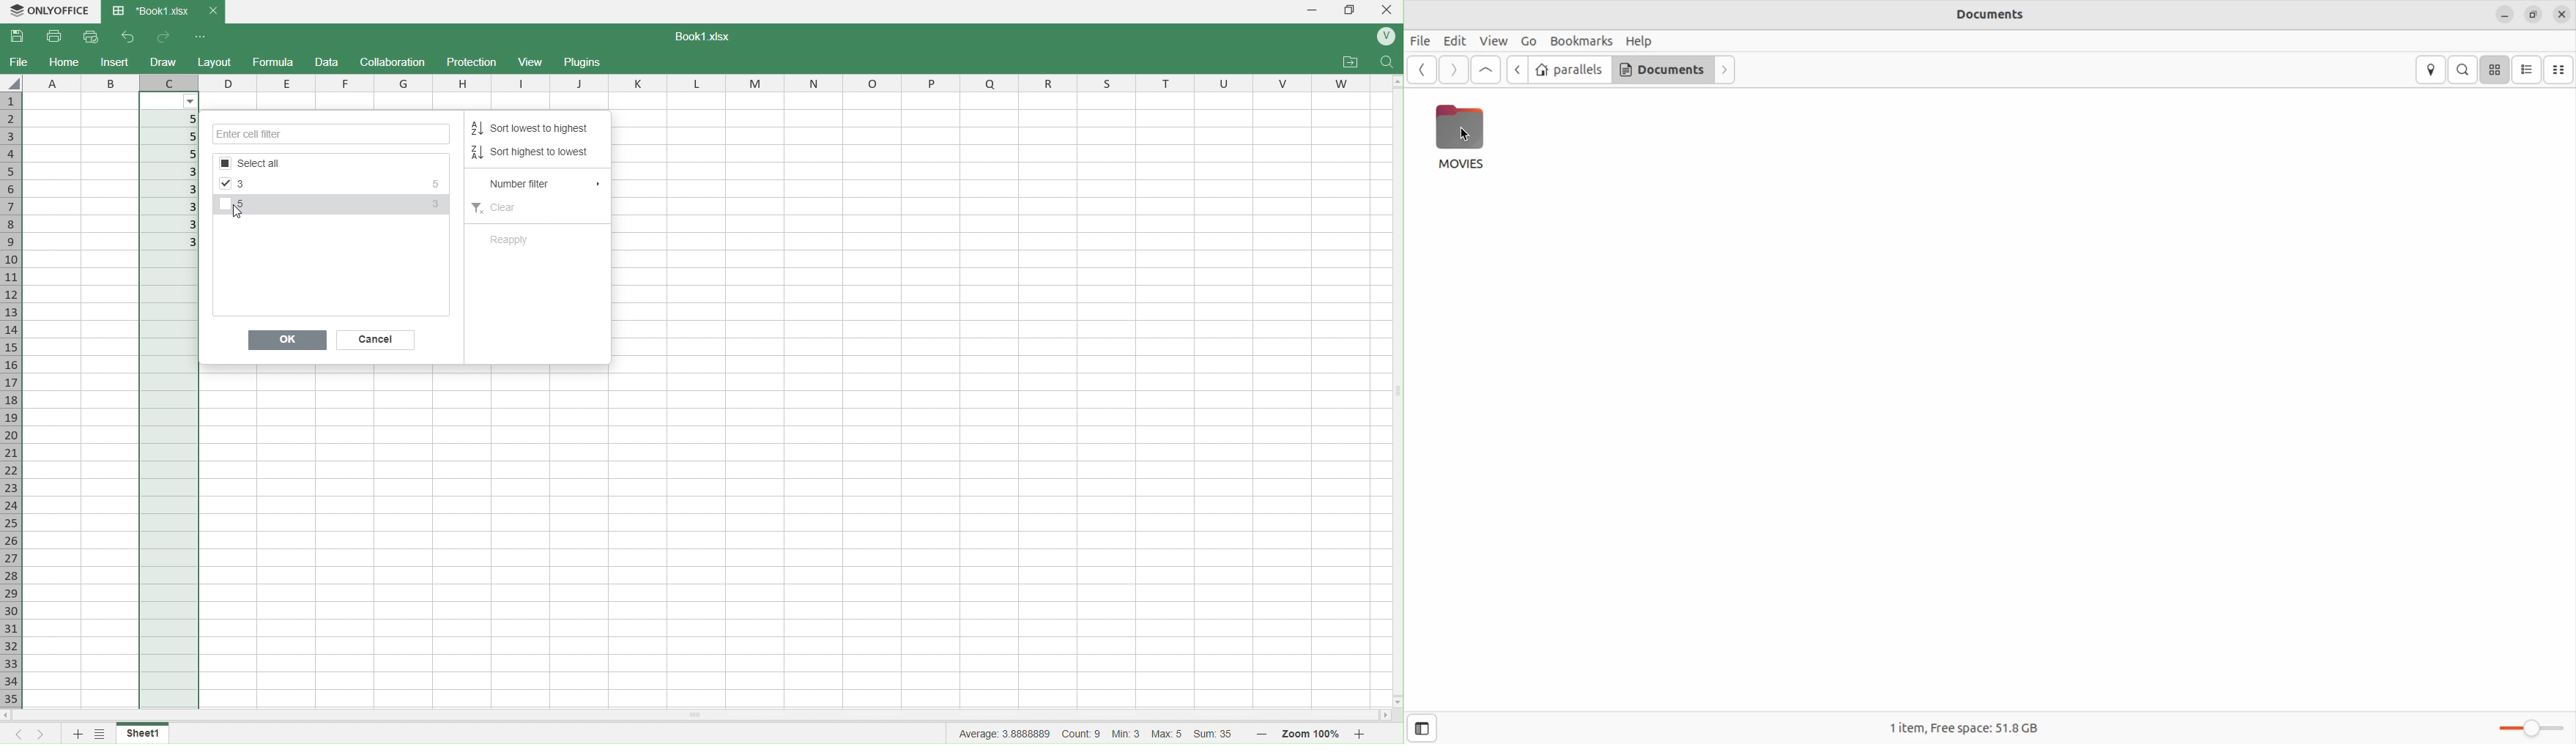 The image size is (2576, 756). I want to click on Customize Quick access toolbar, so click(201, 37).